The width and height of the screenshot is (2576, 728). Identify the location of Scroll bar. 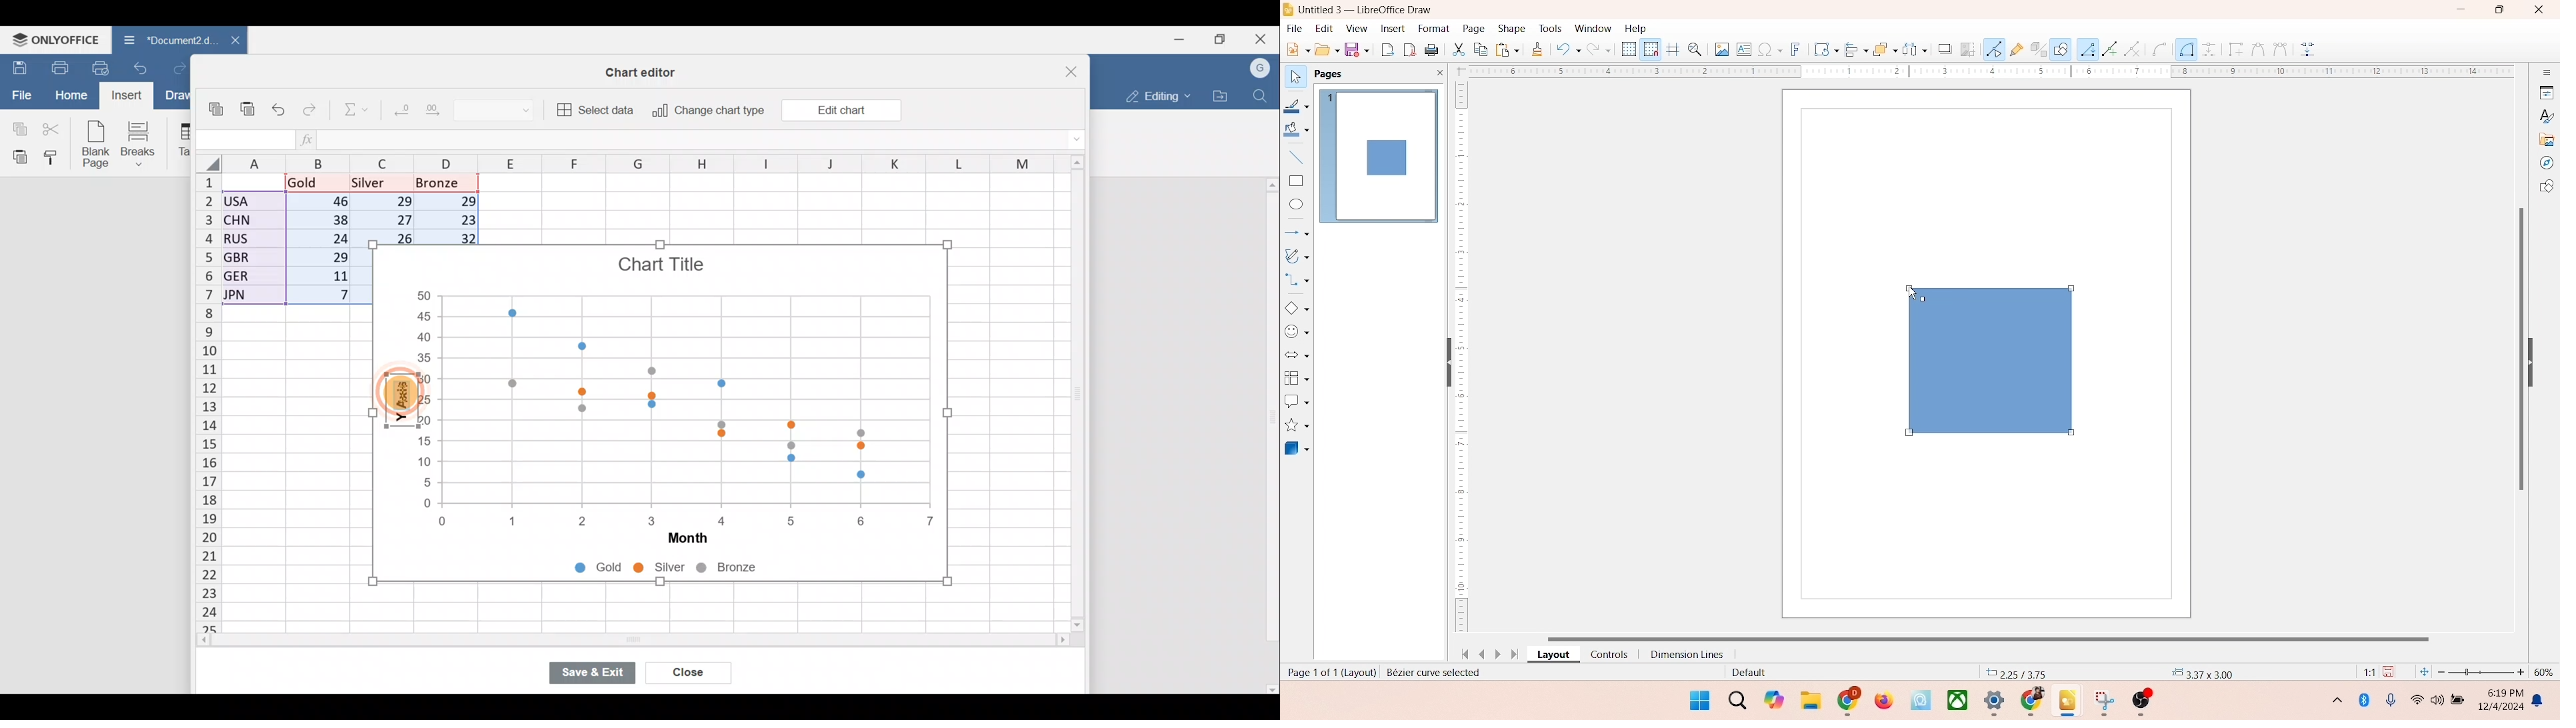
(605, 642).